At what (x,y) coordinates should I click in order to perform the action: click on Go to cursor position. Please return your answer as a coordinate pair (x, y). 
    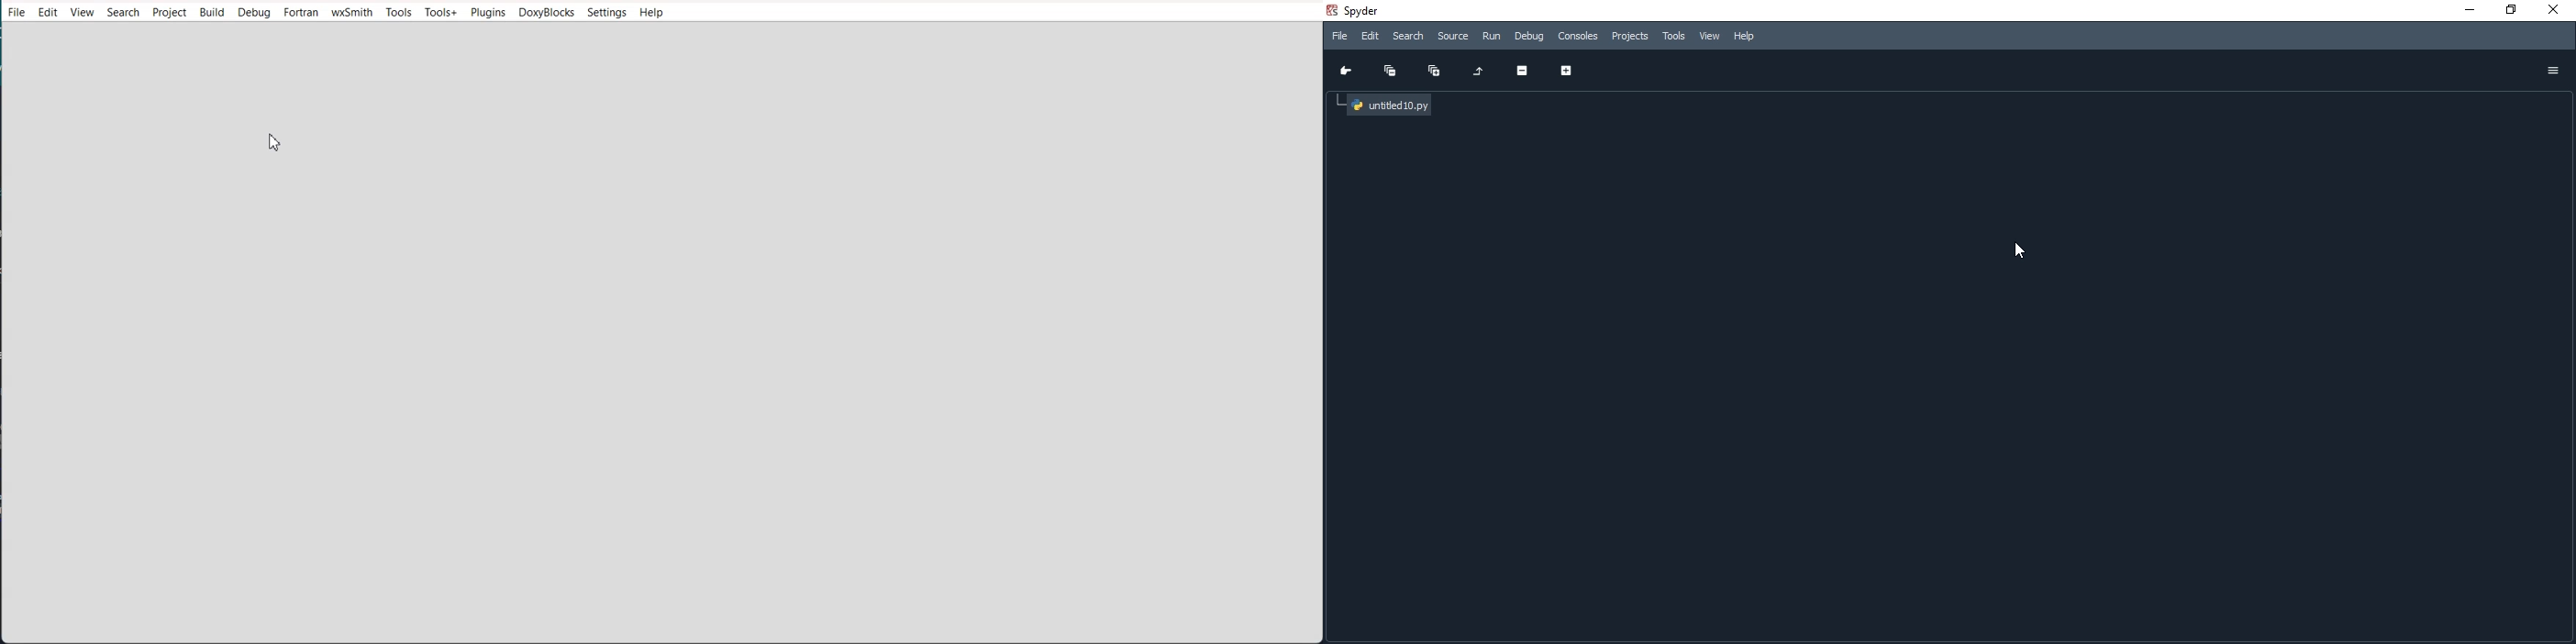
    Looking at the image, I should click on (1347, 70).